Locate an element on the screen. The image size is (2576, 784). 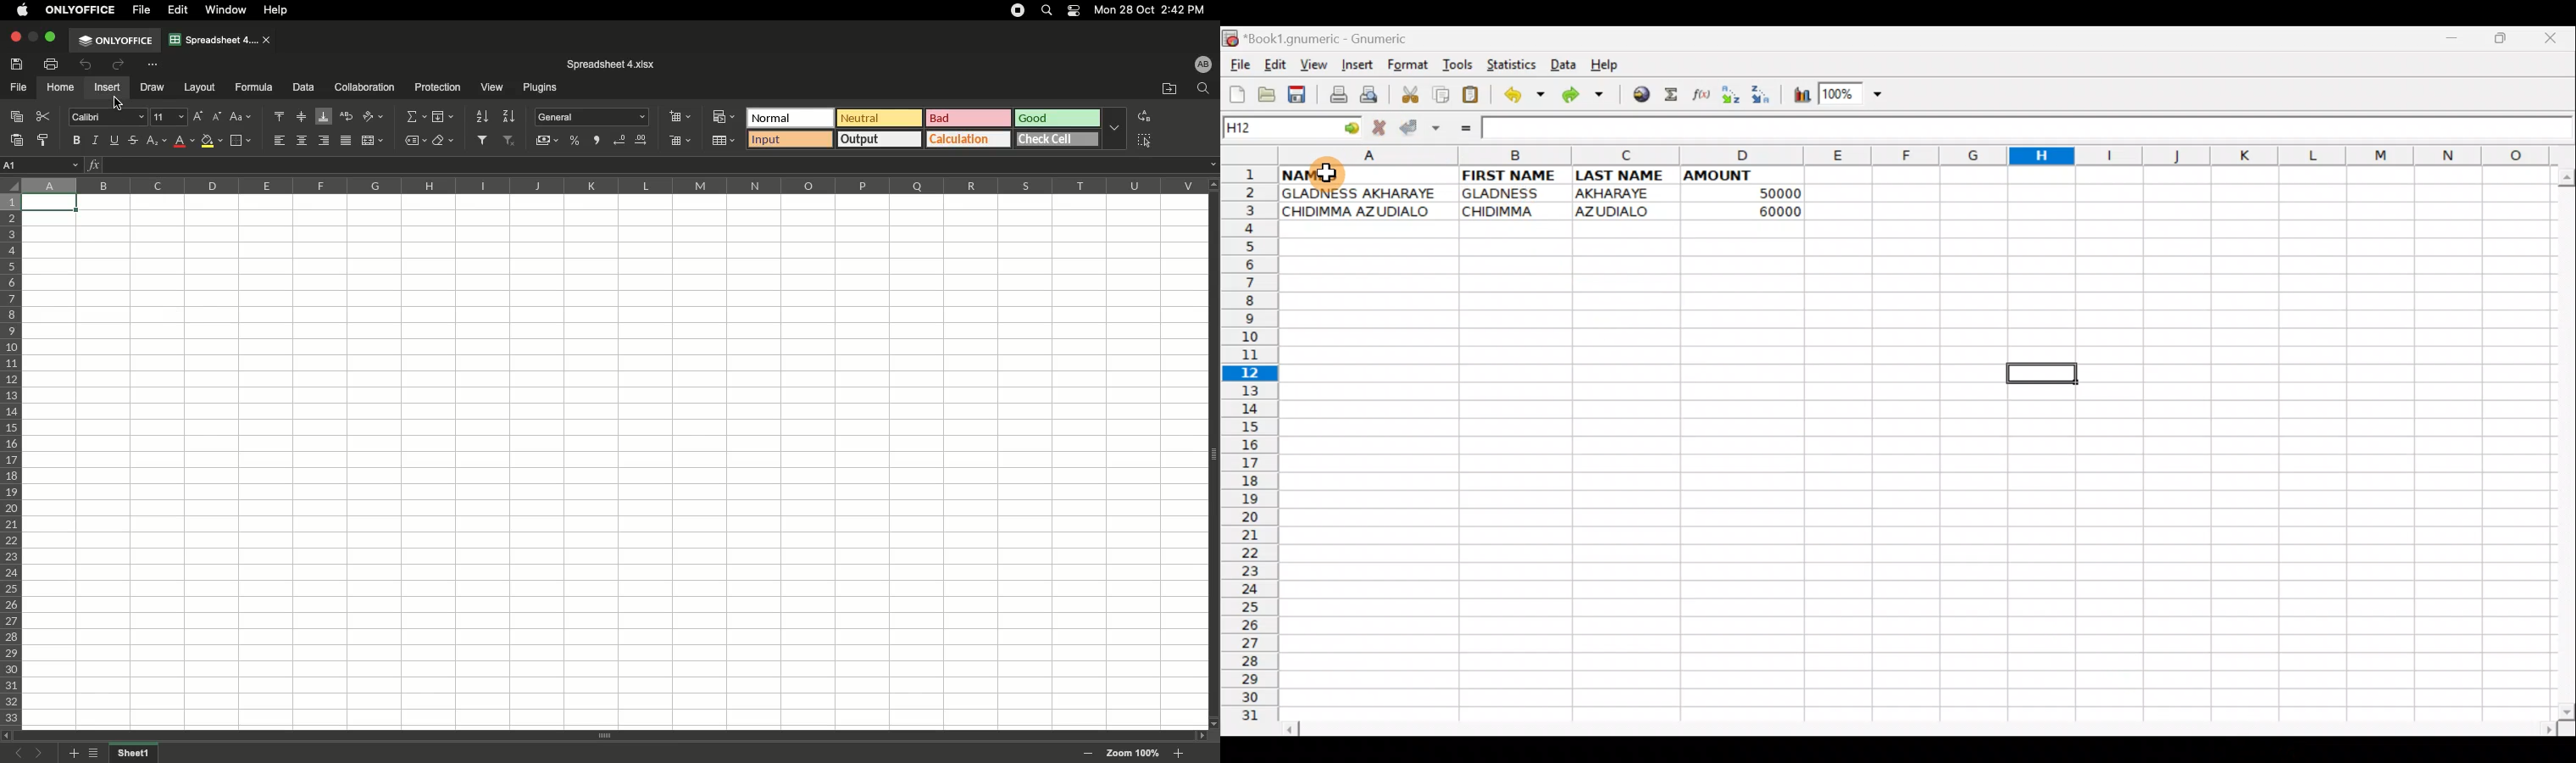
Select all is located at coordinates (1144, 141).